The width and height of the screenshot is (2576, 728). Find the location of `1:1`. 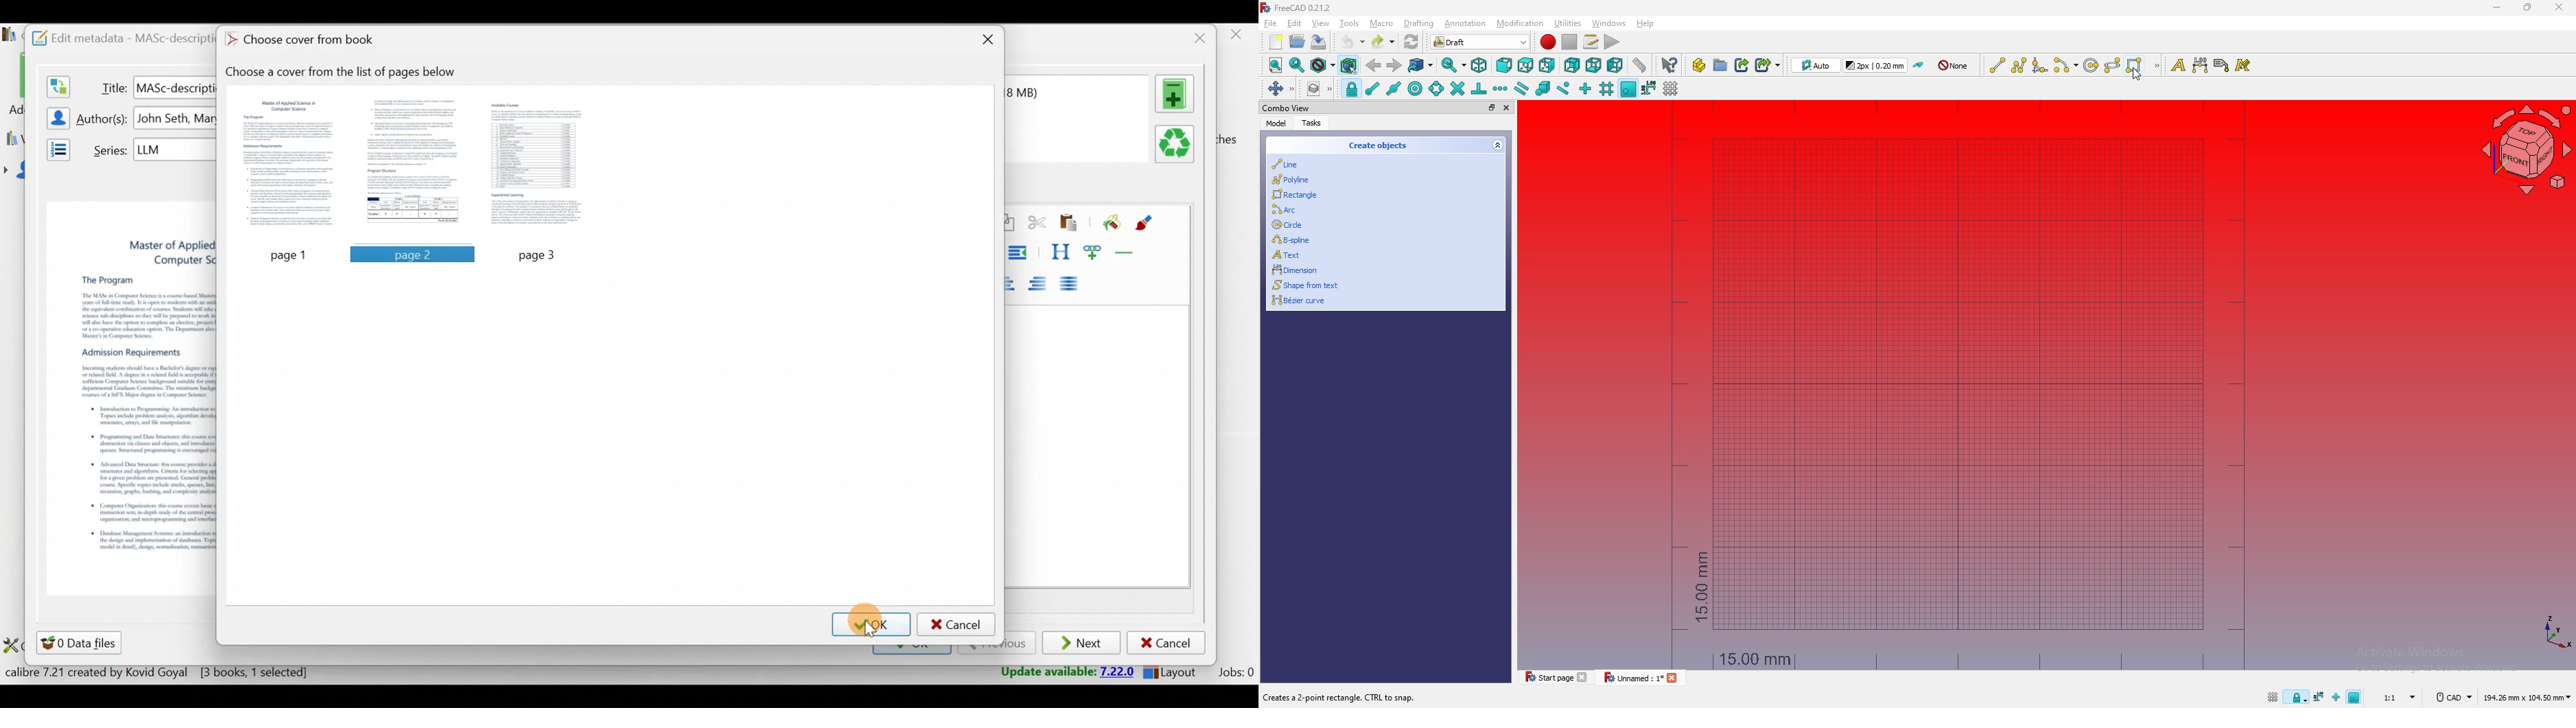

1:1 is located at coordinates (2397, 698).